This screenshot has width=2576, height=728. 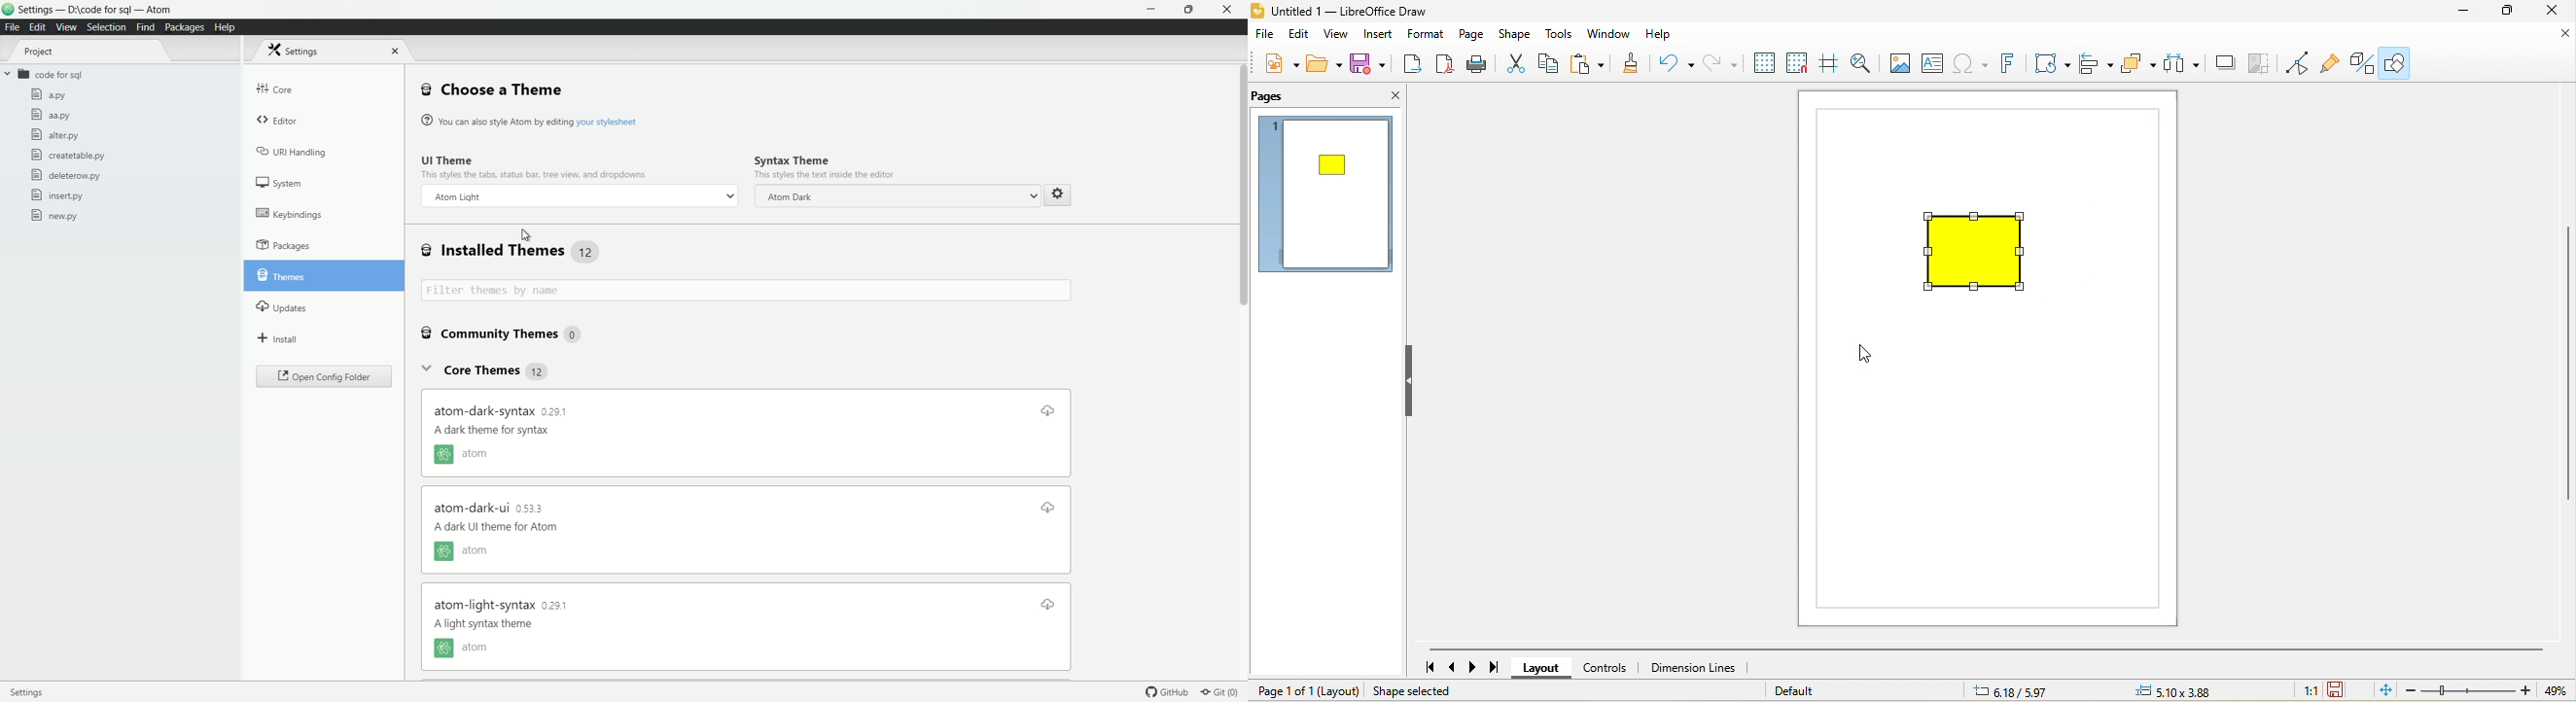 What do you see at coordinates (789, 196) in the screenshot?
I see `atom dark` at bounding box center [789, 196].